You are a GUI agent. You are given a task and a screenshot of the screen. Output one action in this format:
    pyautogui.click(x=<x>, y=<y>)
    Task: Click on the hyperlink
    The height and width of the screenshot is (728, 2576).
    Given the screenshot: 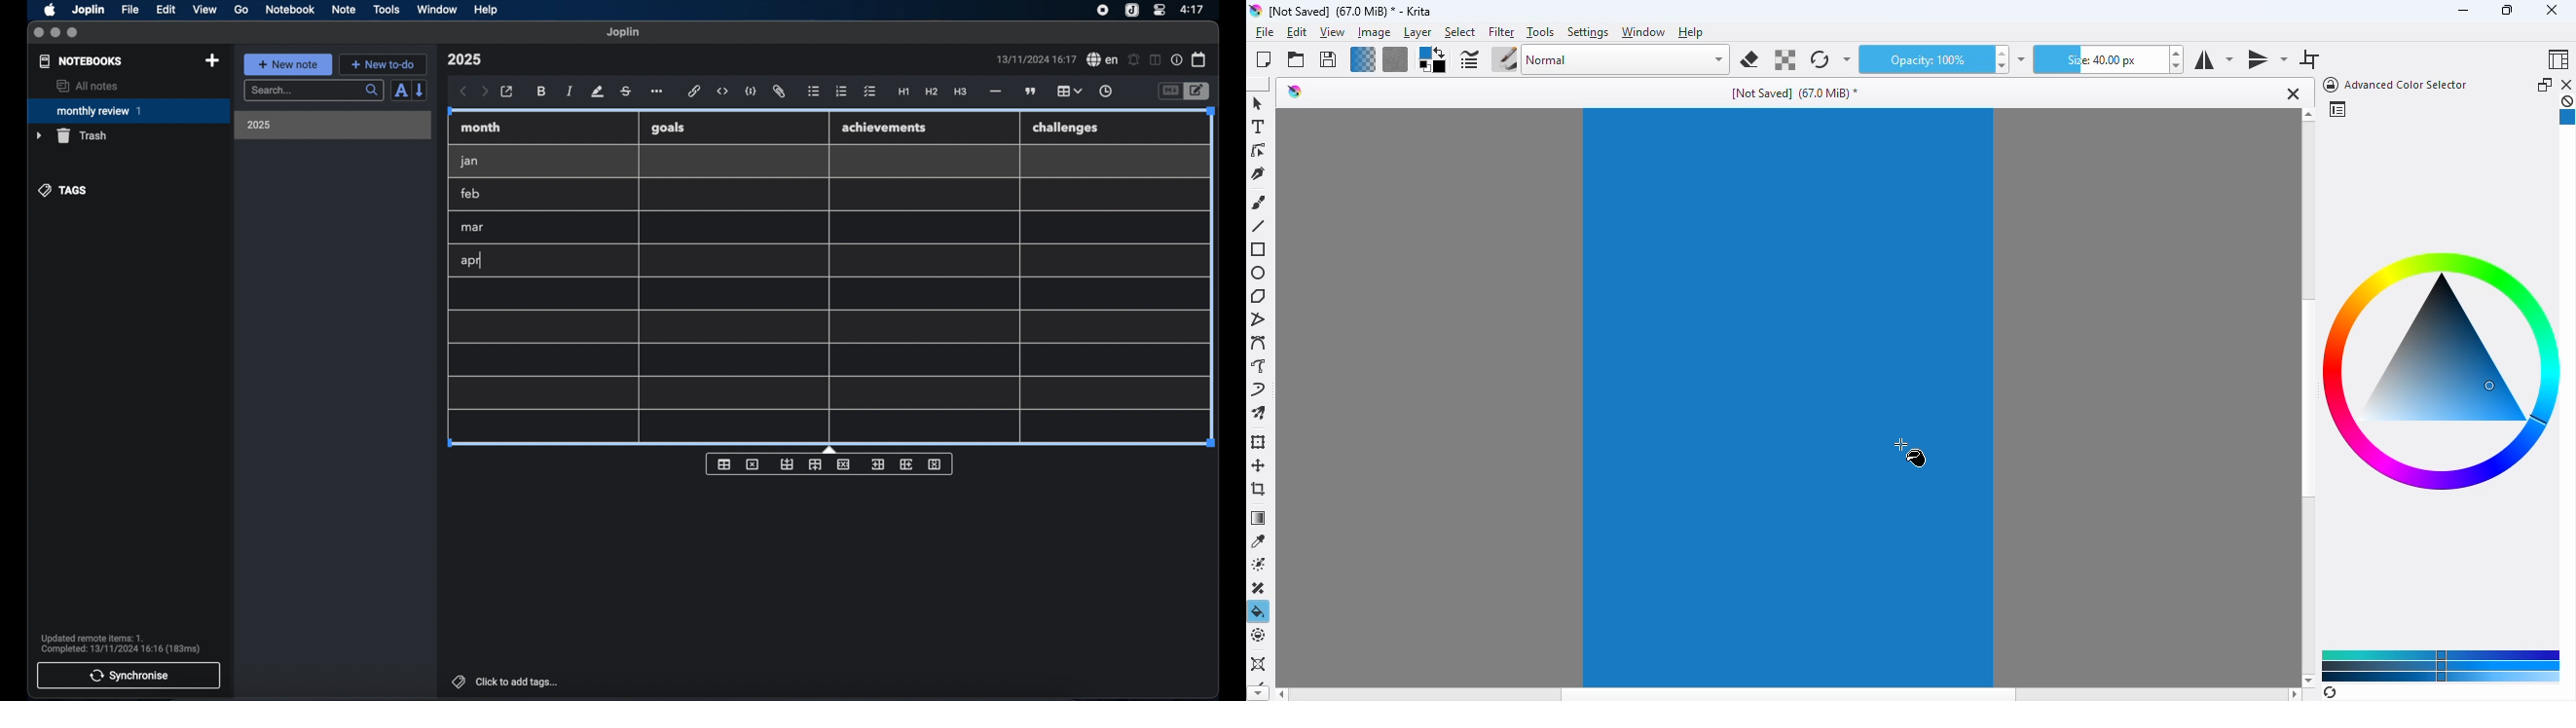 What is the action you would take?
    pyautogui.click(x=694, y=91)
    